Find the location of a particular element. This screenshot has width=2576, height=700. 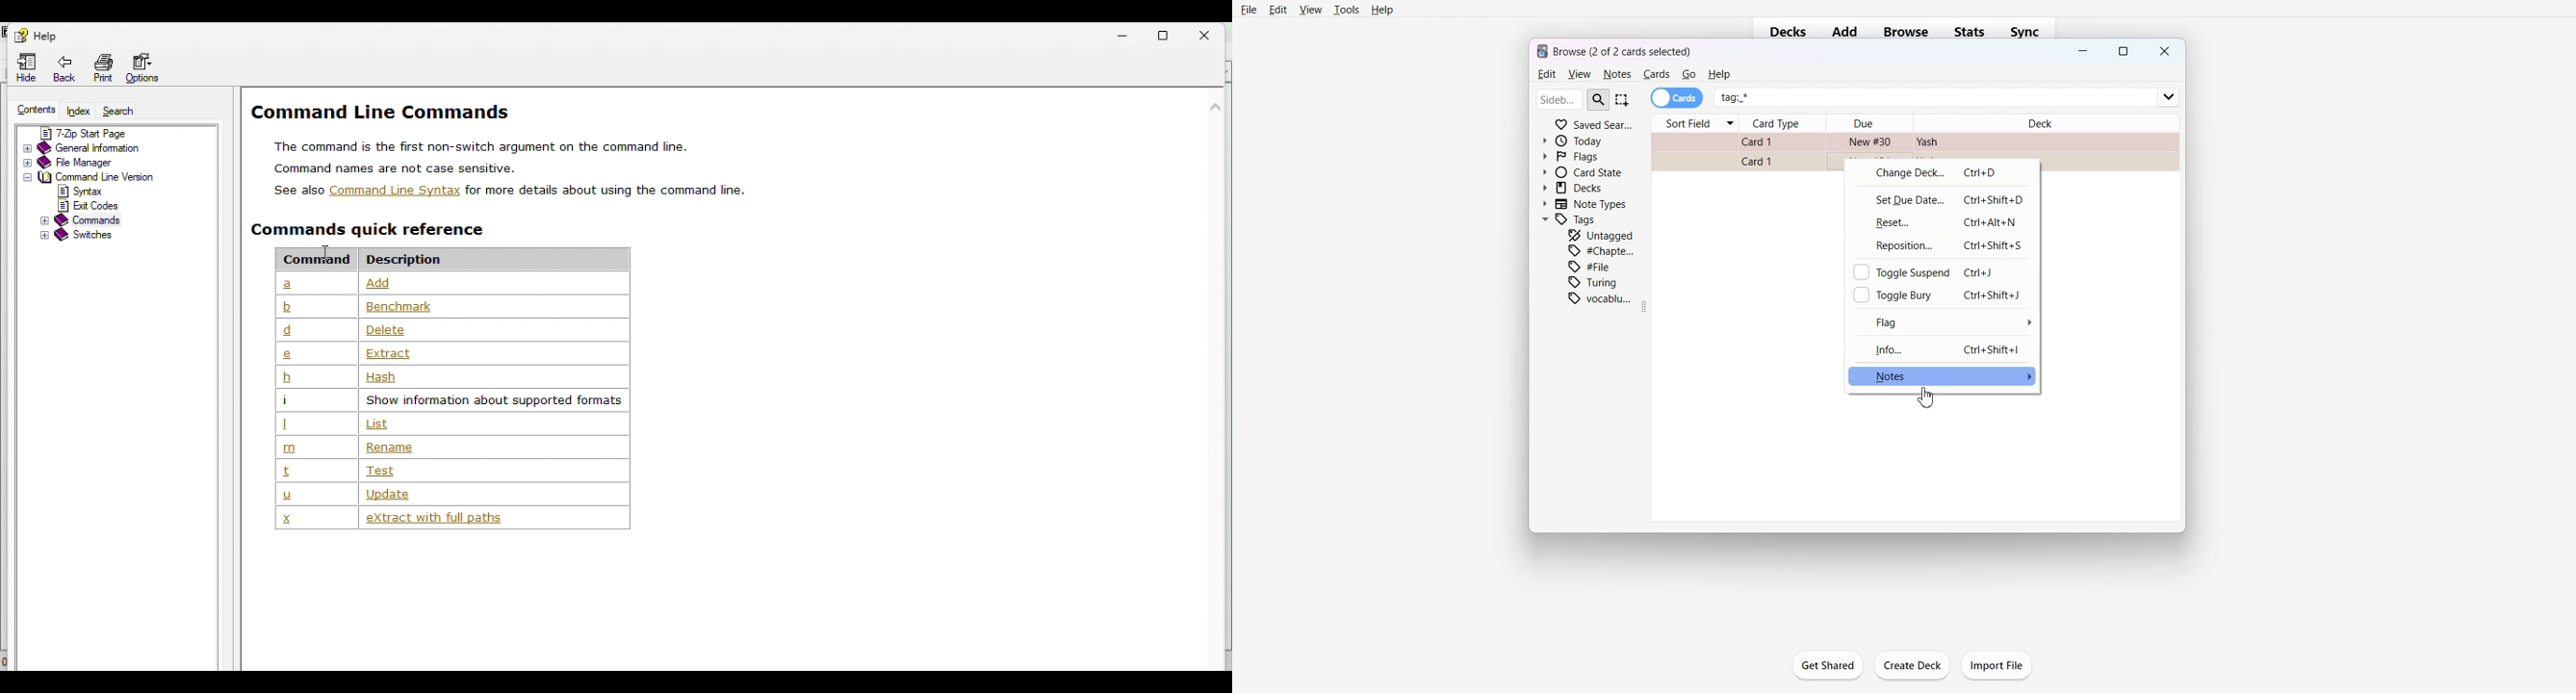

tag * is located at coordinates (1948, 92).